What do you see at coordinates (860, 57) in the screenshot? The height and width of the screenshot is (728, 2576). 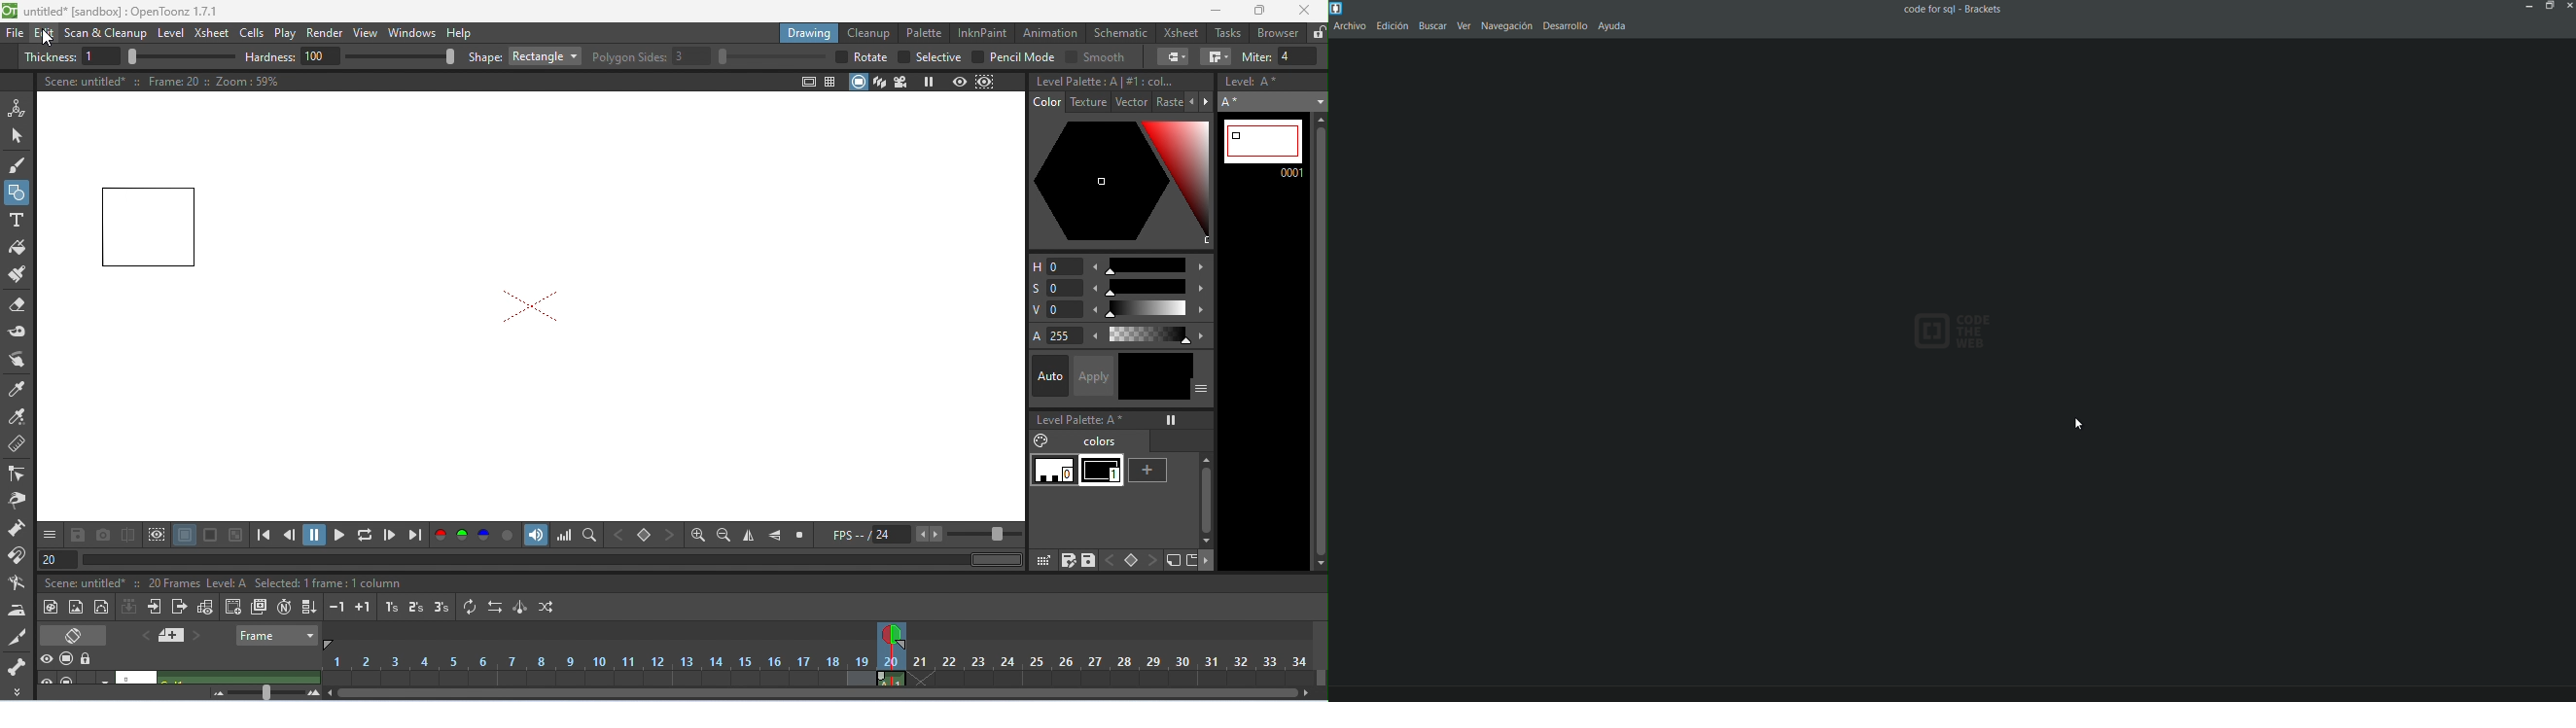 I see `rotate` at bounding box center [860, 57].